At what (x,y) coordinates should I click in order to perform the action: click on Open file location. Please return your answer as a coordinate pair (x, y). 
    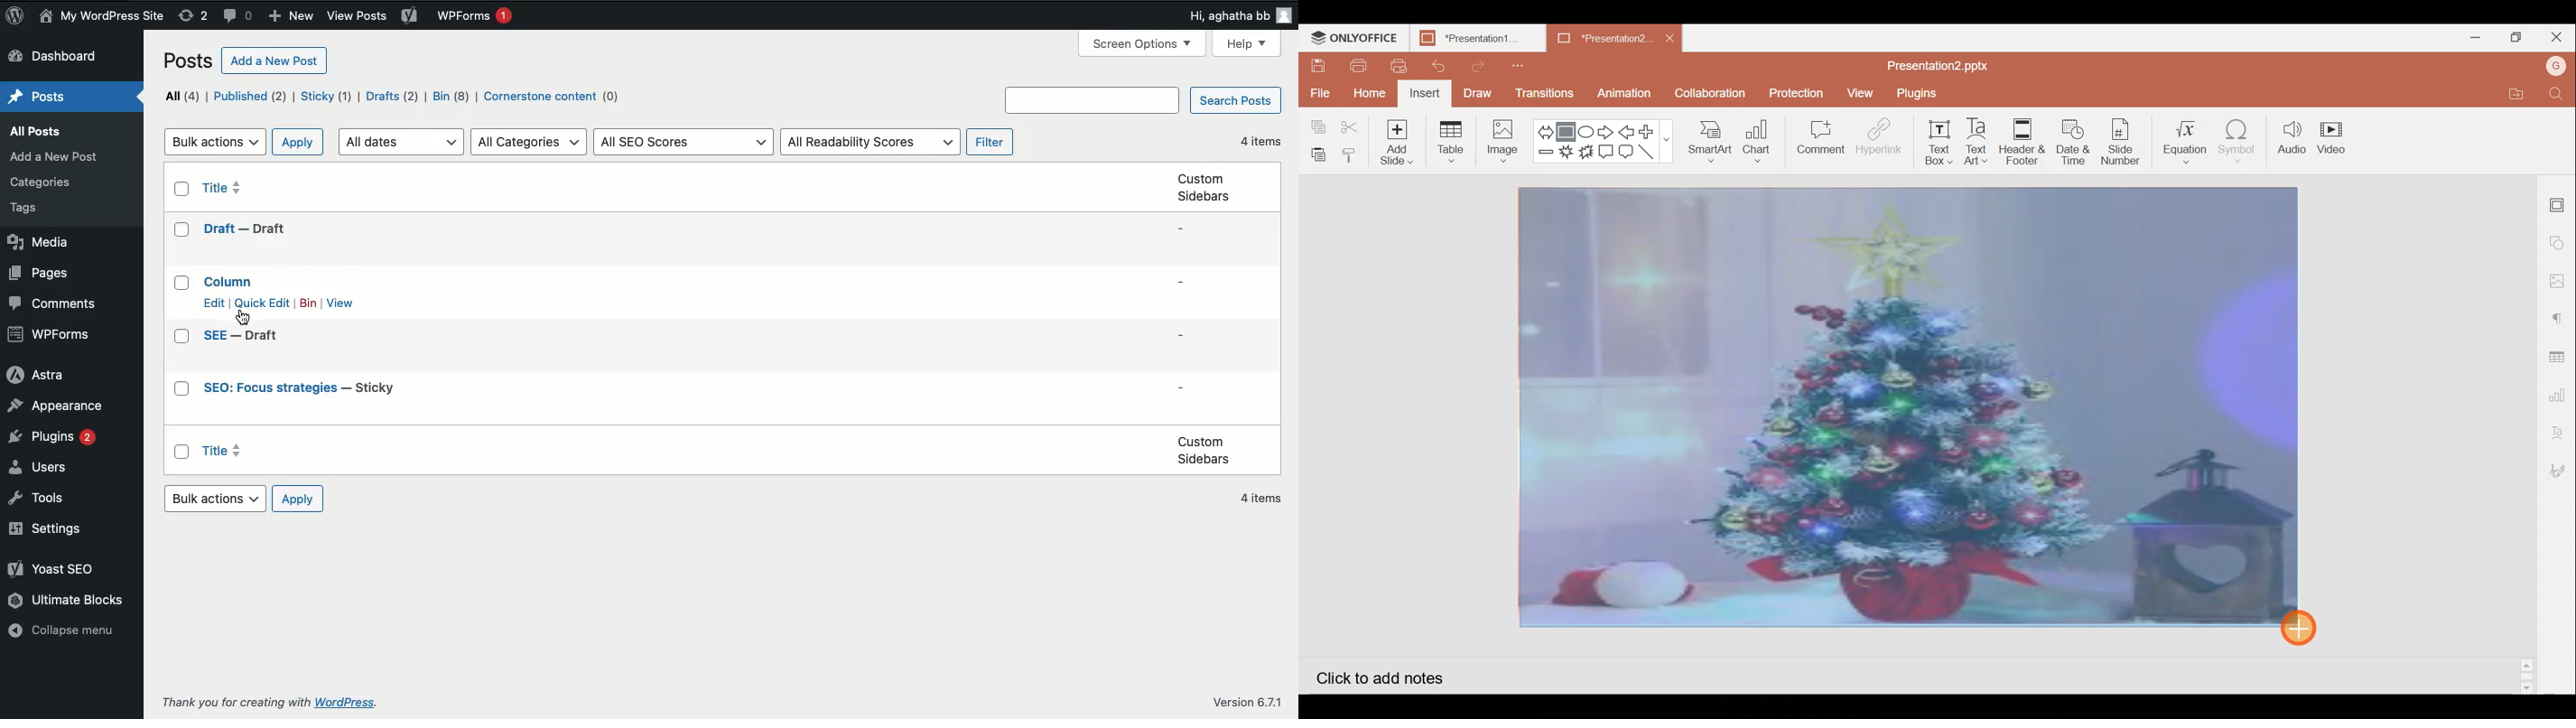
    Looking at the image, I should click on (2521, 94).